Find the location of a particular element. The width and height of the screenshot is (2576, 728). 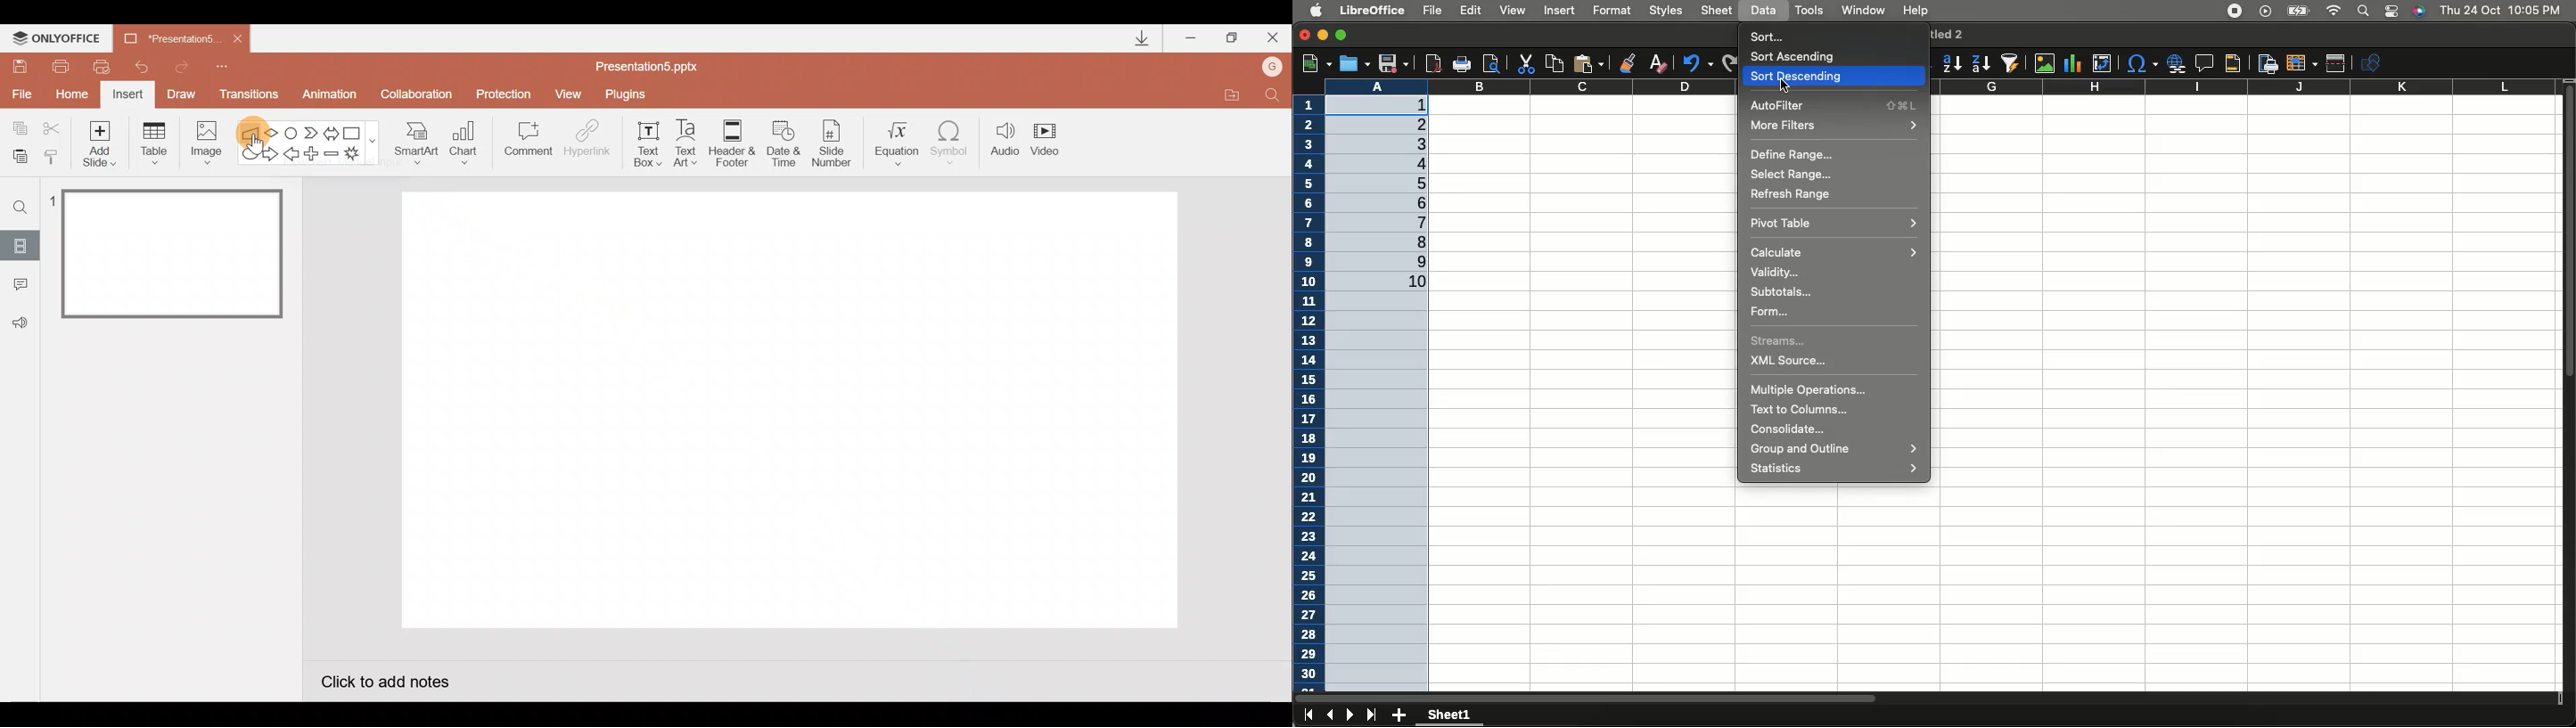

Chart is located at coordinates (464, 140).